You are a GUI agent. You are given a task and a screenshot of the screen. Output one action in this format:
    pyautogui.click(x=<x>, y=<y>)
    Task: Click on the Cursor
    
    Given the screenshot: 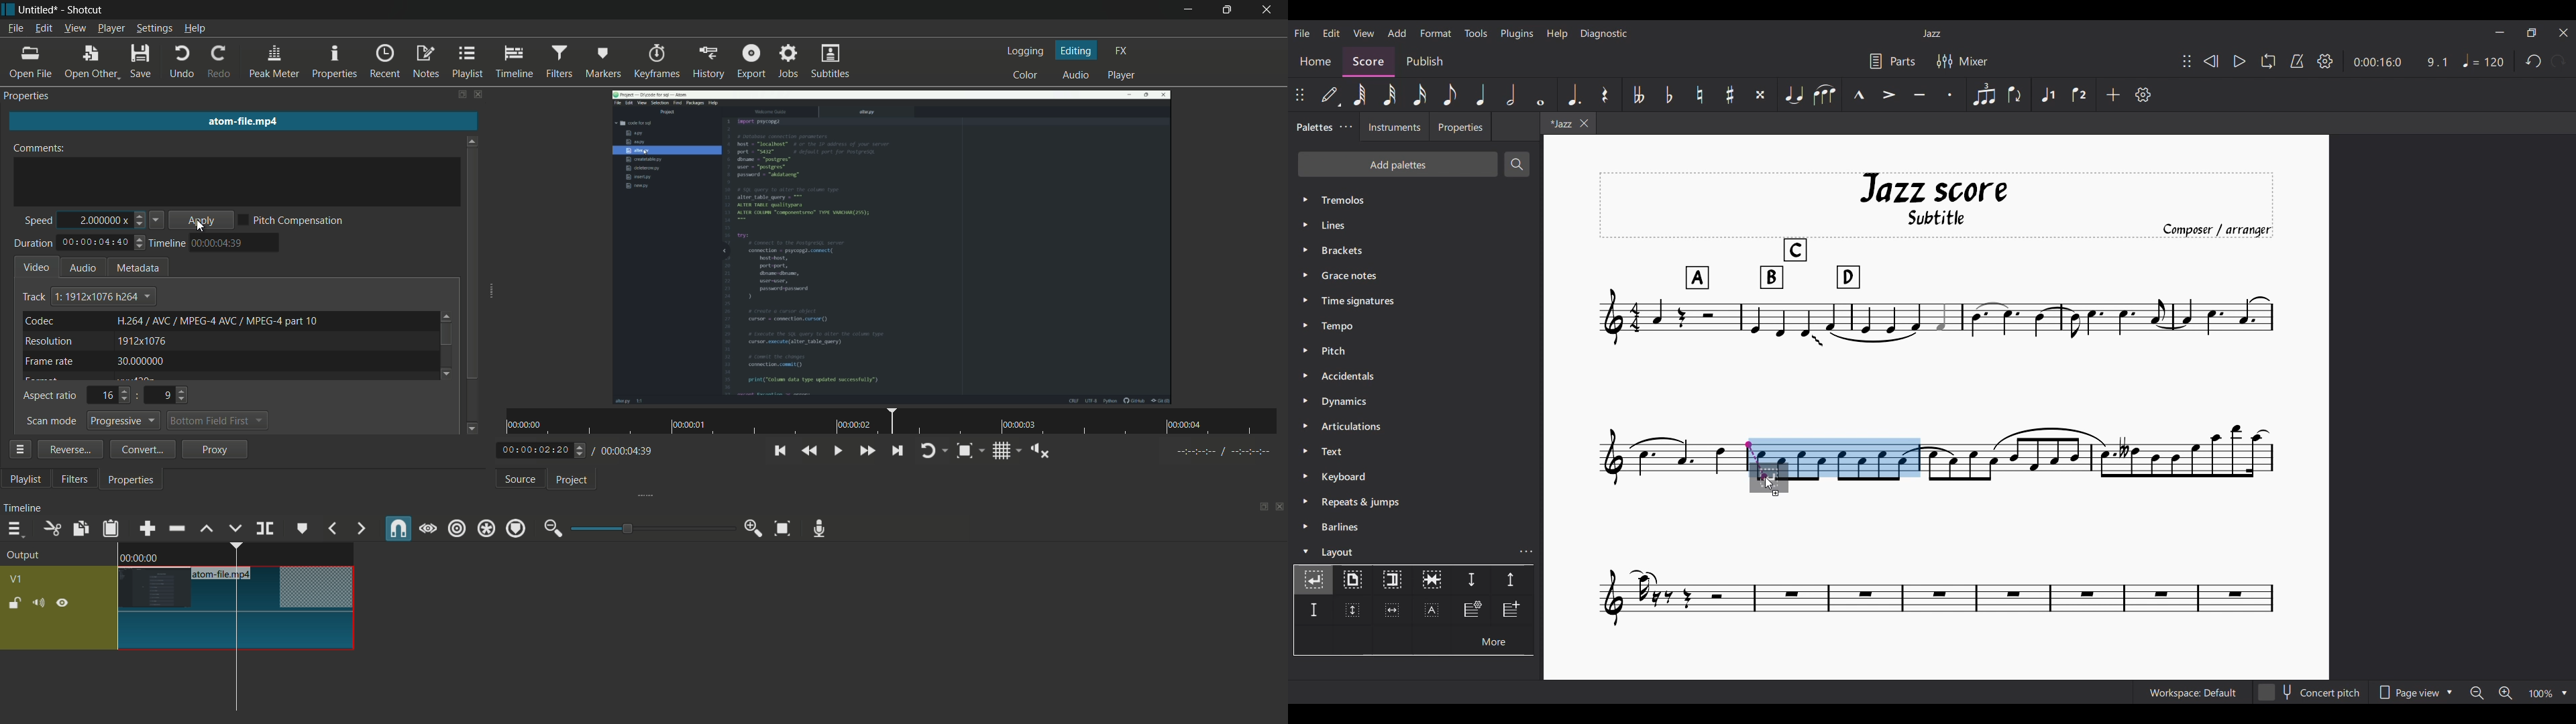 What is the action you would take?
    pyautogui.click(x=1770, y=483)
    